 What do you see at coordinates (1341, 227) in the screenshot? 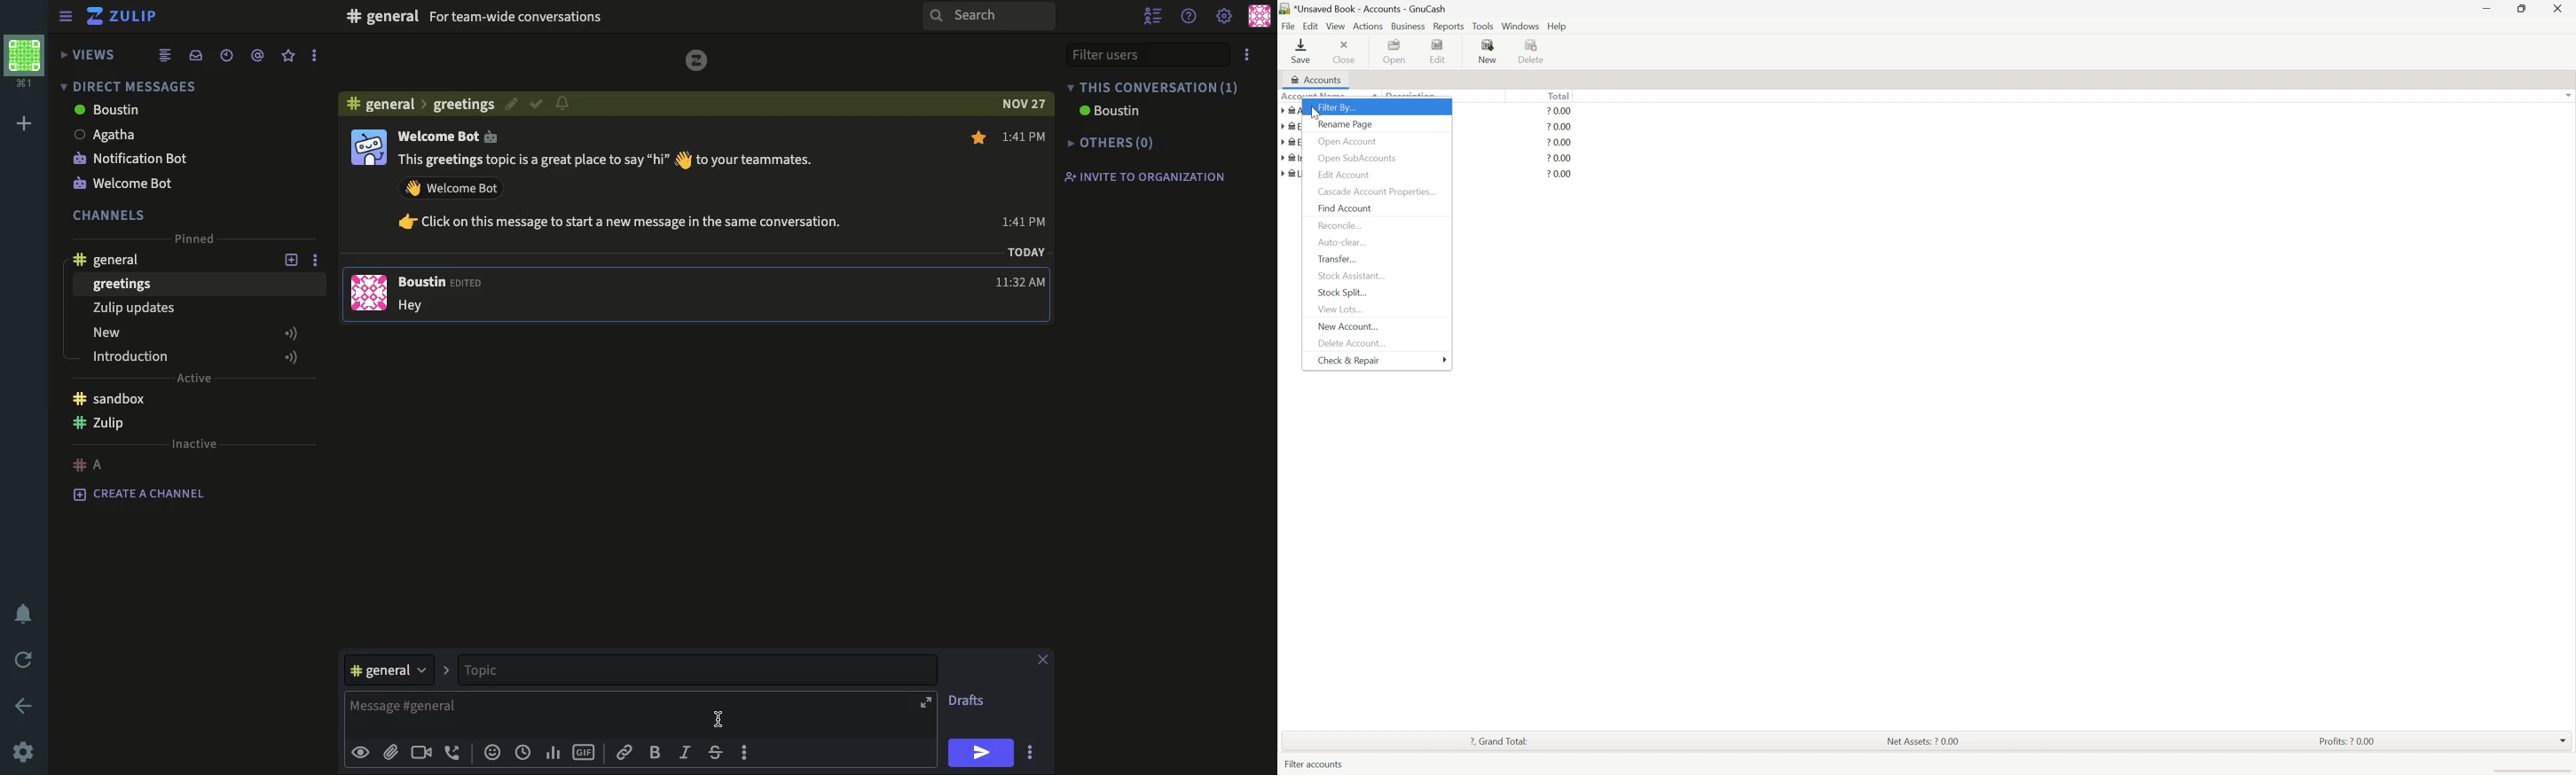
I see `Reconcile...` at bounding box center [1341, 227].